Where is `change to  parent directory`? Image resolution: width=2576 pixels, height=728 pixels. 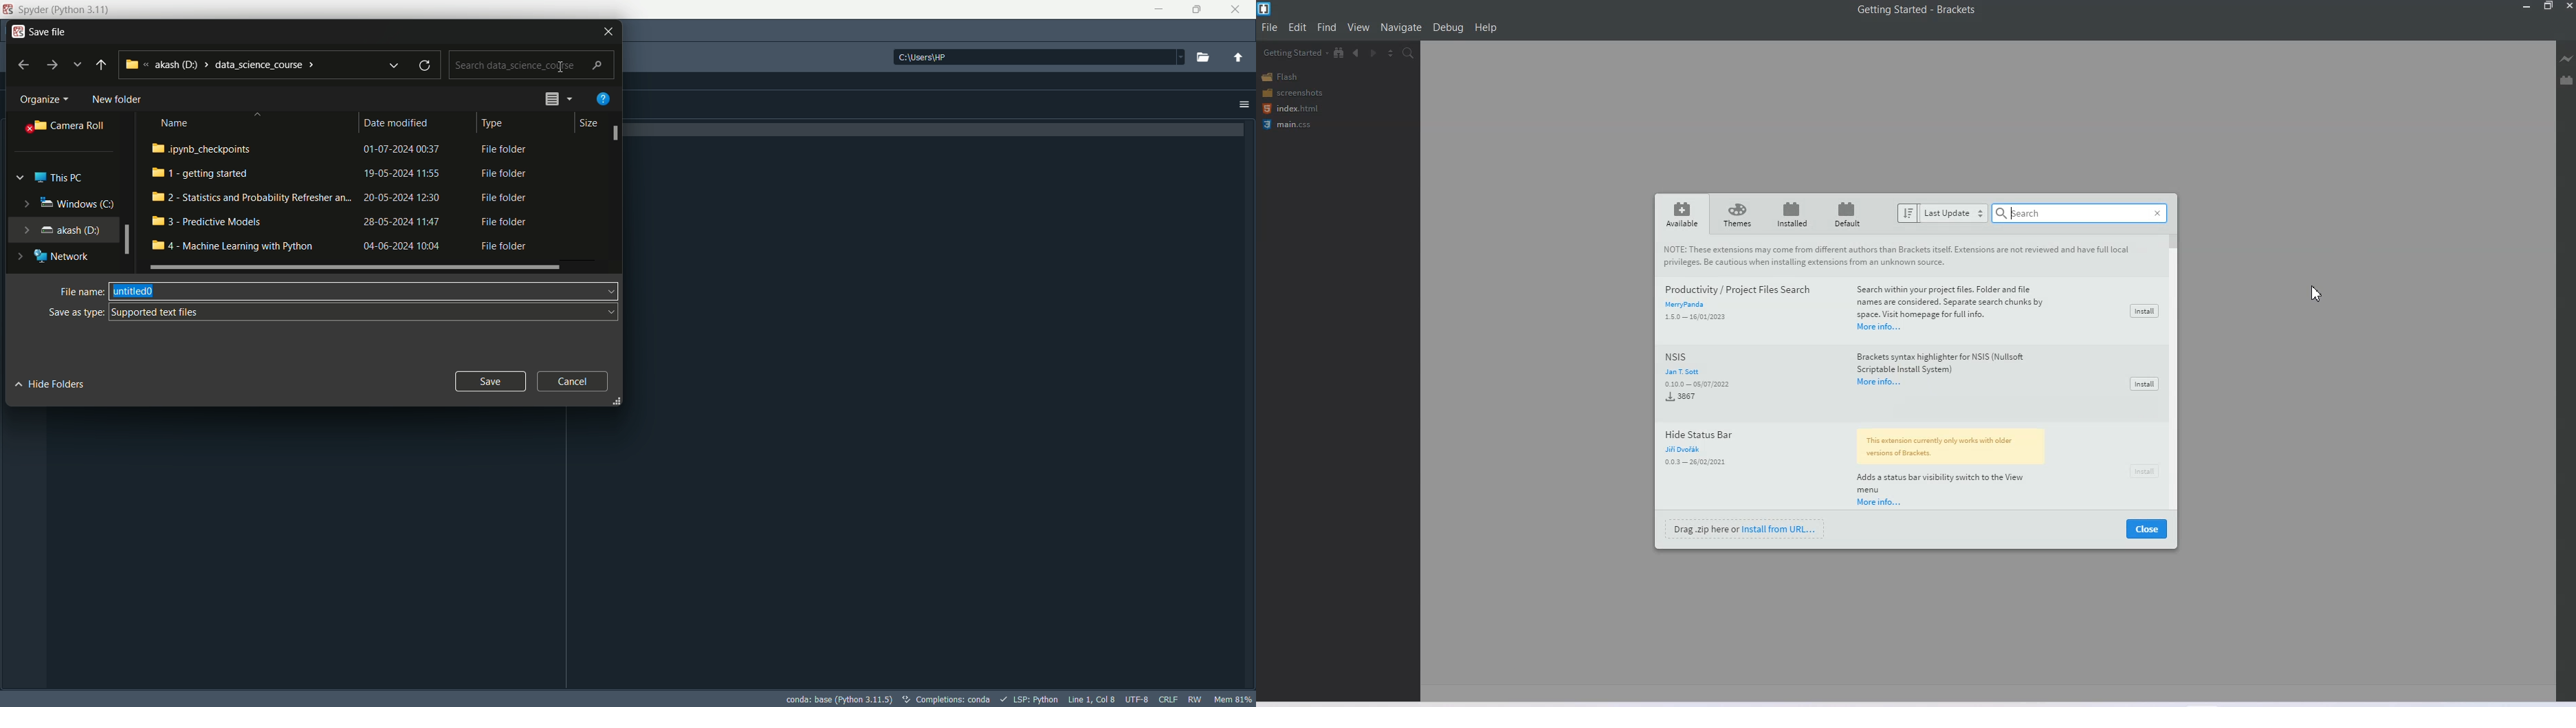 change to  parent directory is located at coordinates (1239, 57).